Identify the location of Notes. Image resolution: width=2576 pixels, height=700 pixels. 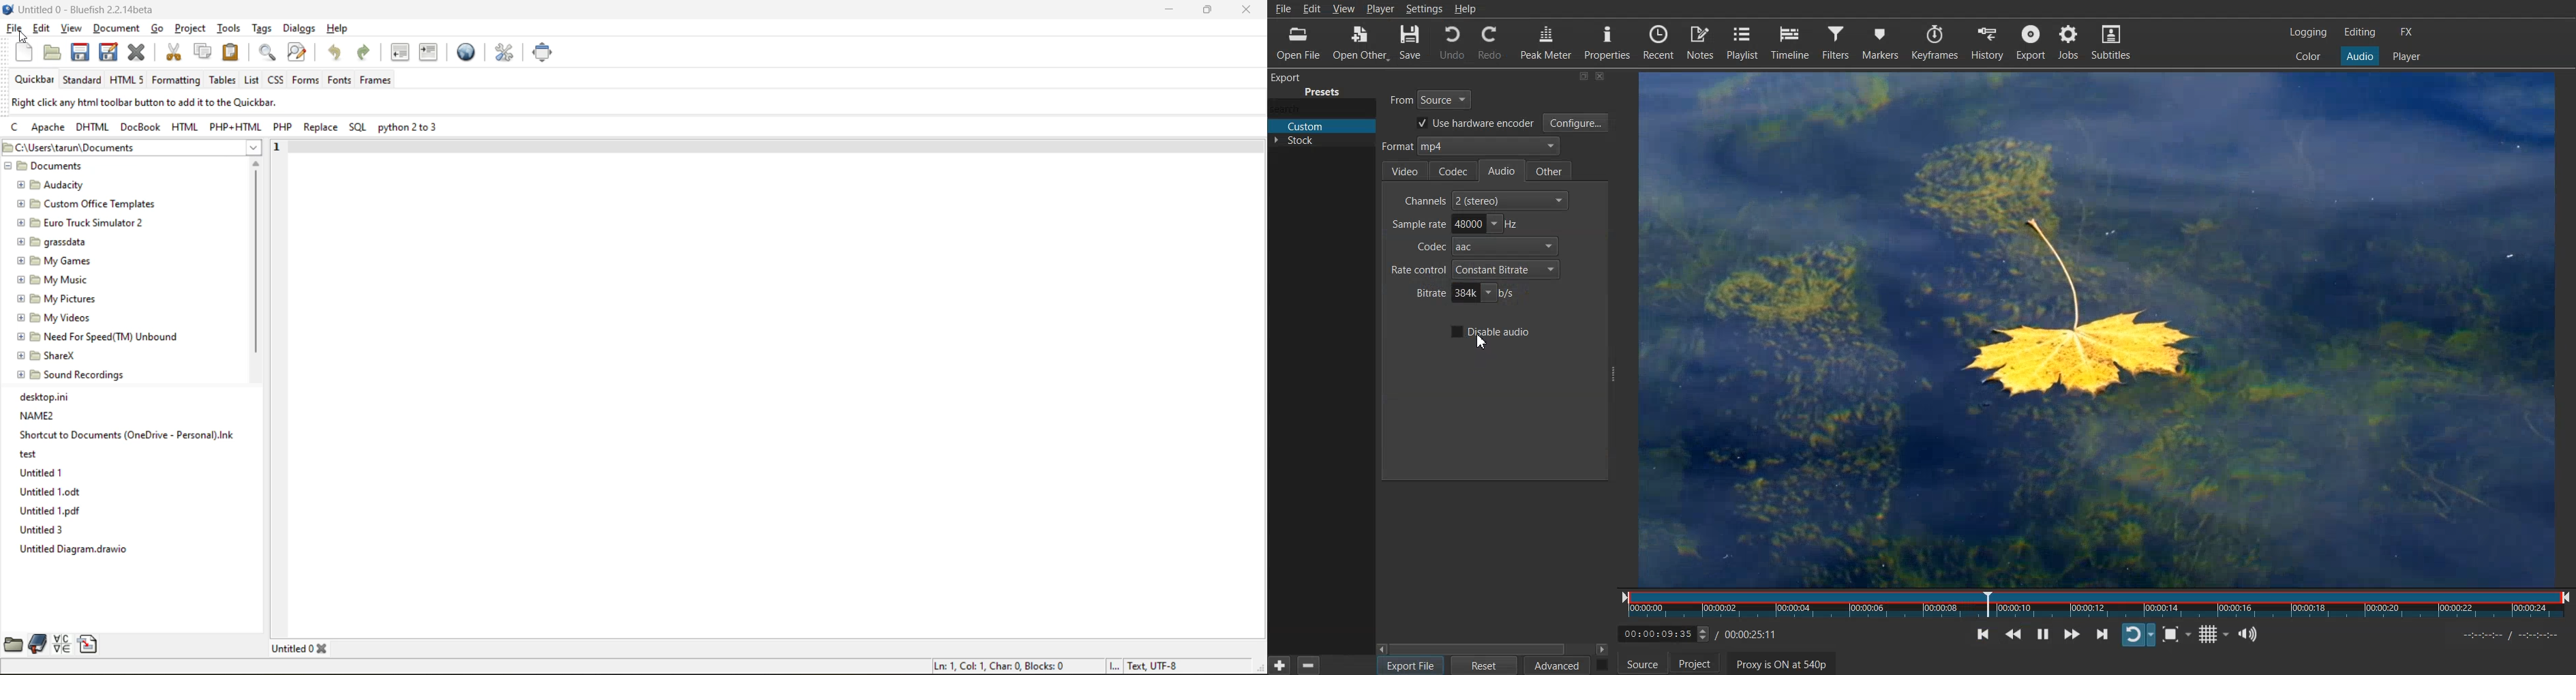
(1701, 42).